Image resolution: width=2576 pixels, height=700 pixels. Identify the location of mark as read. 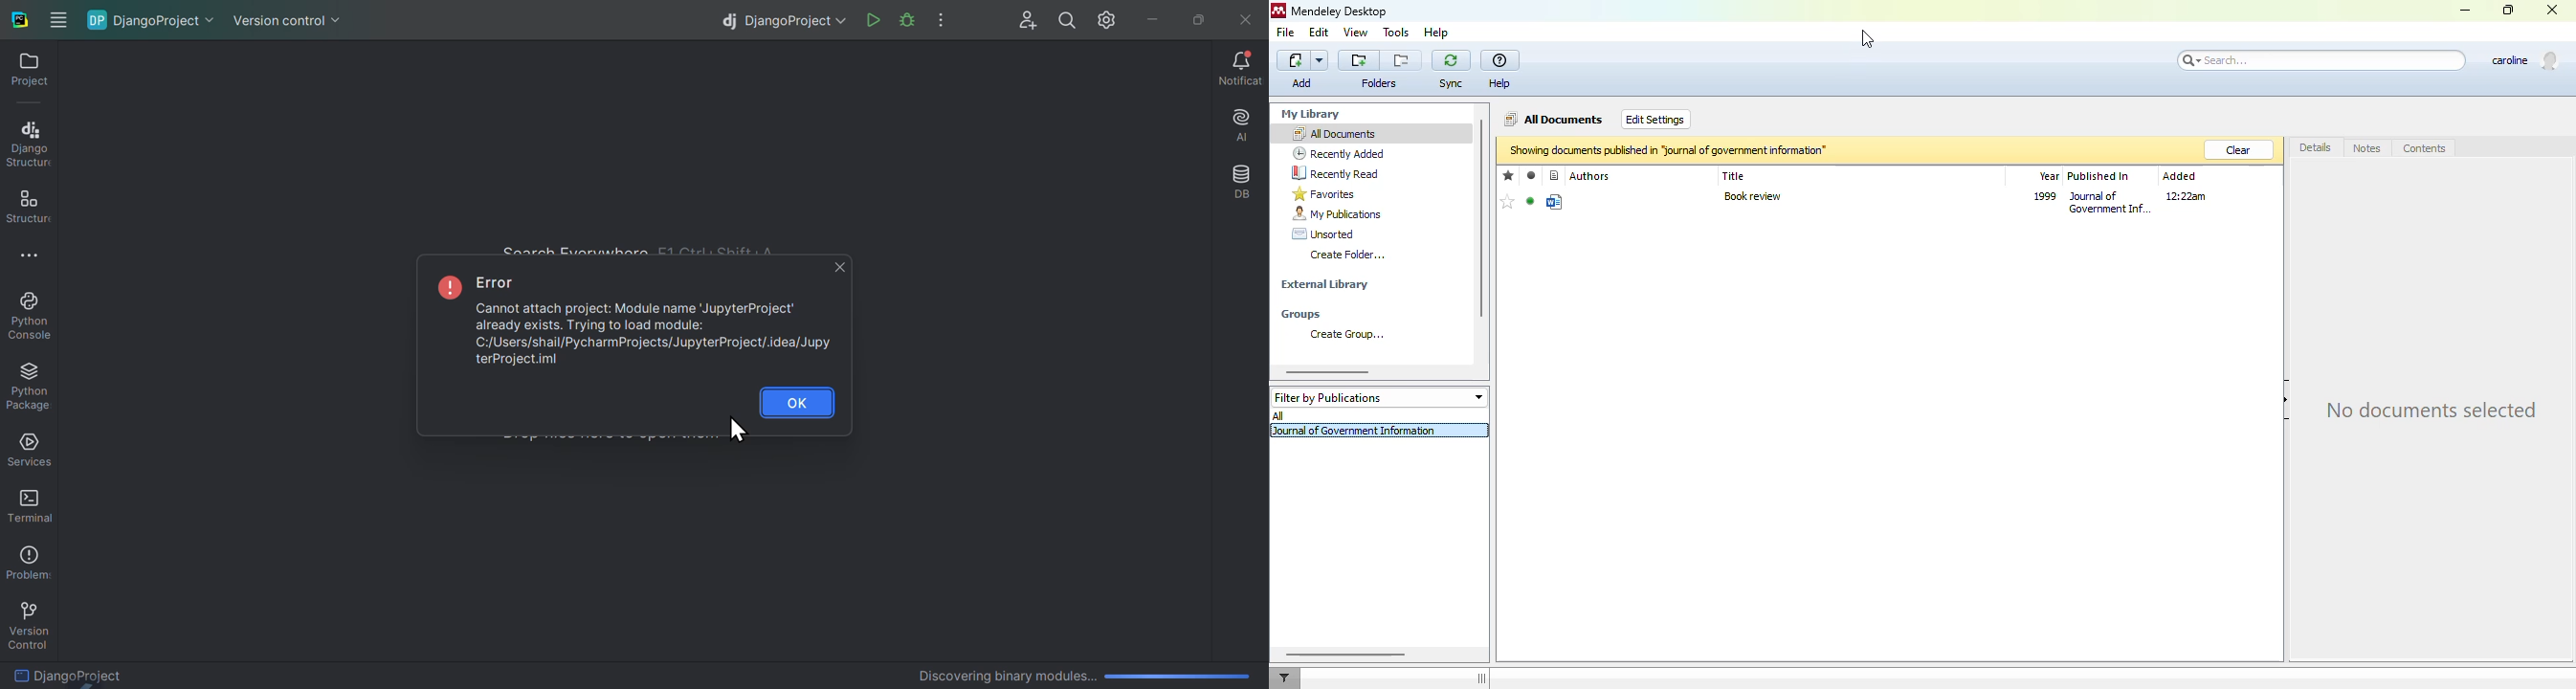
(1530, 201).